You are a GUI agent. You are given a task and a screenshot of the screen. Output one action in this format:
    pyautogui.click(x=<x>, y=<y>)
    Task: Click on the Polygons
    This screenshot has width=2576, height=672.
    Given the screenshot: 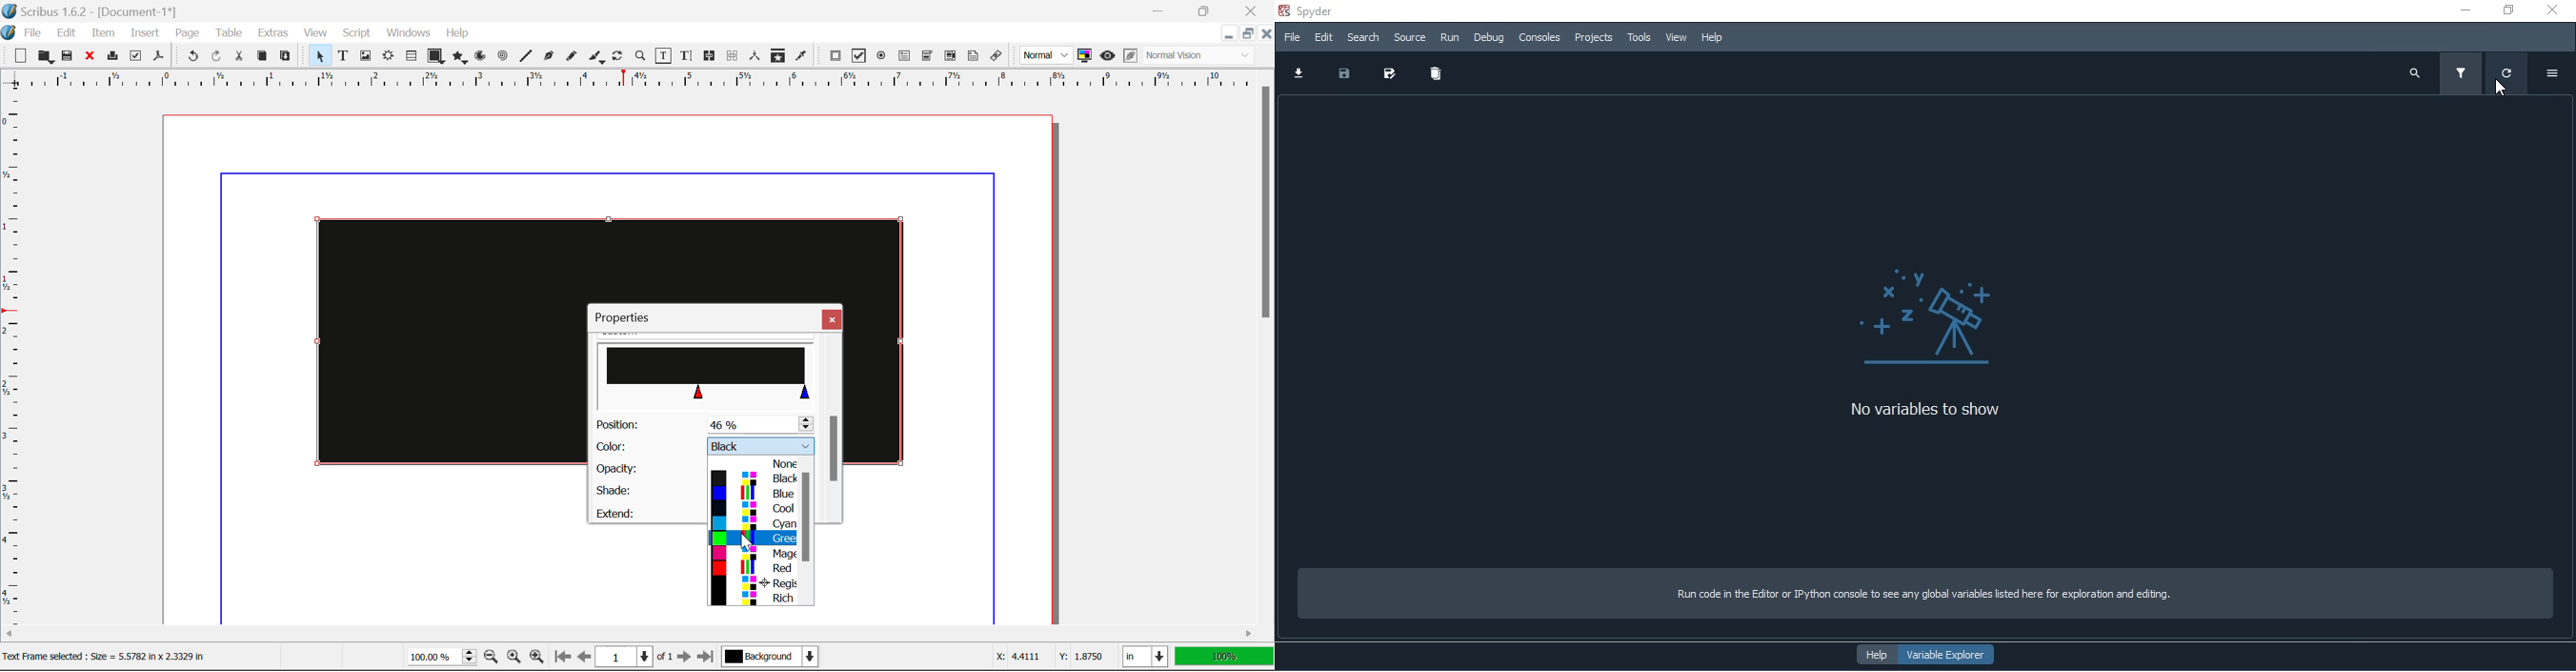 What is the action you would take?
    pyautogui.click(x=460, y=58)
    